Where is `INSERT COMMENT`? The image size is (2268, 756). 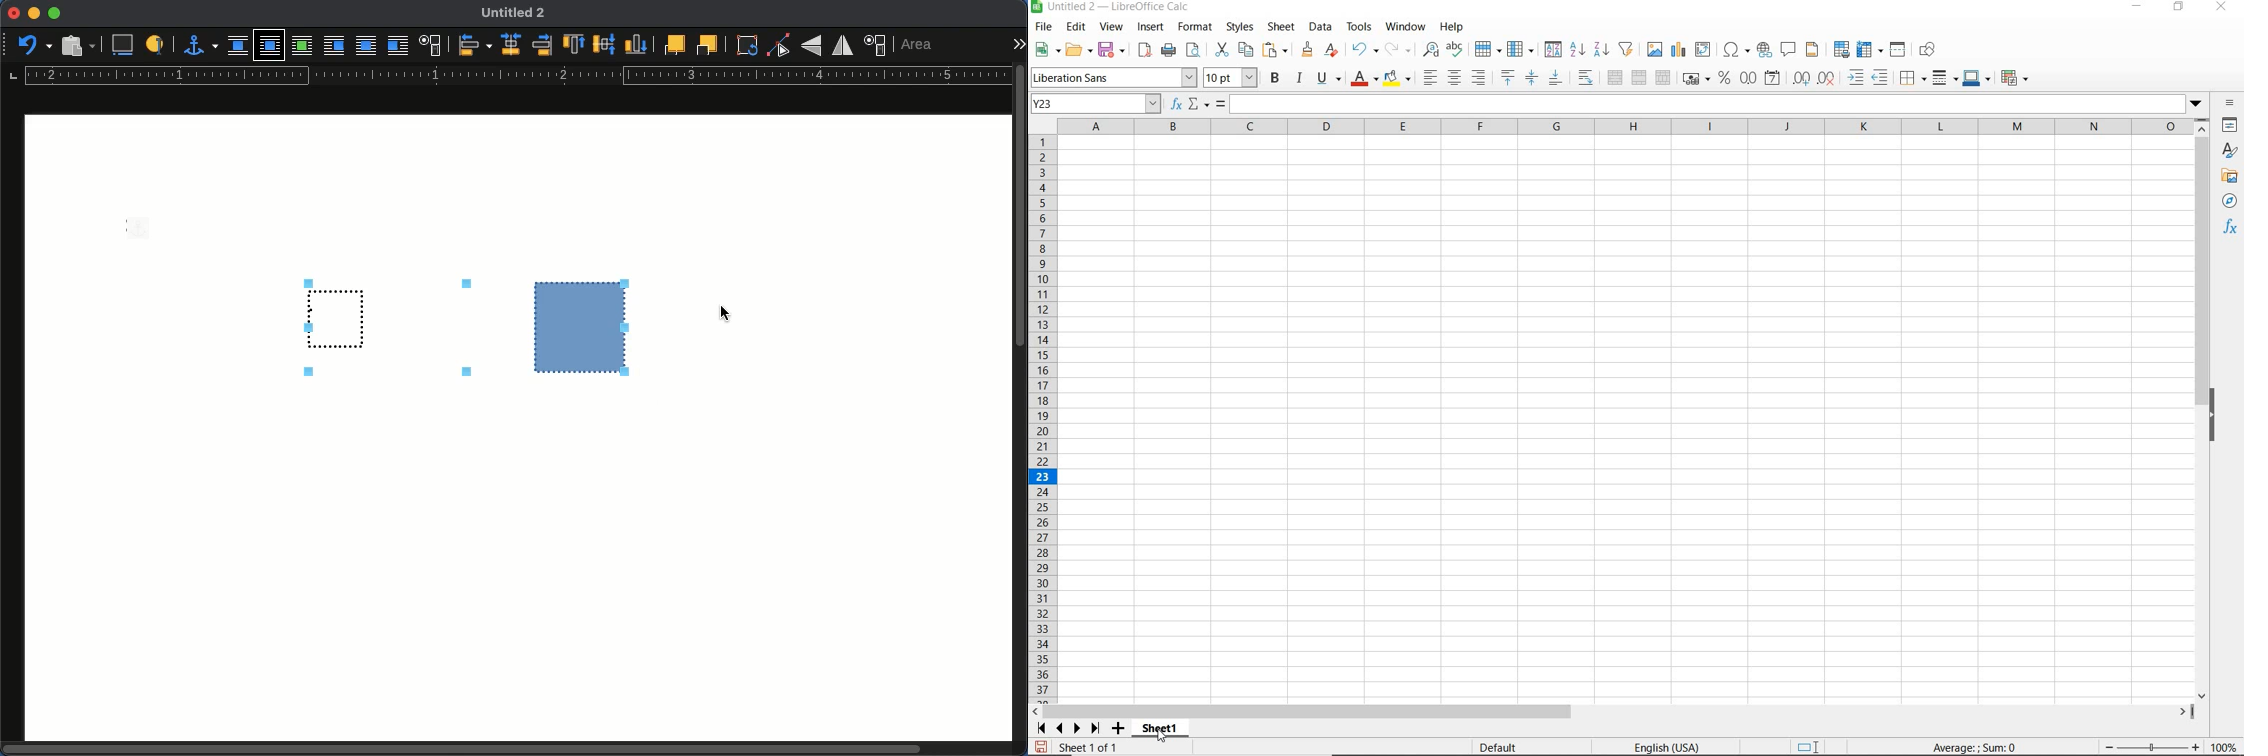 INSERT COMMENT is located at coordinates (1788, 49).